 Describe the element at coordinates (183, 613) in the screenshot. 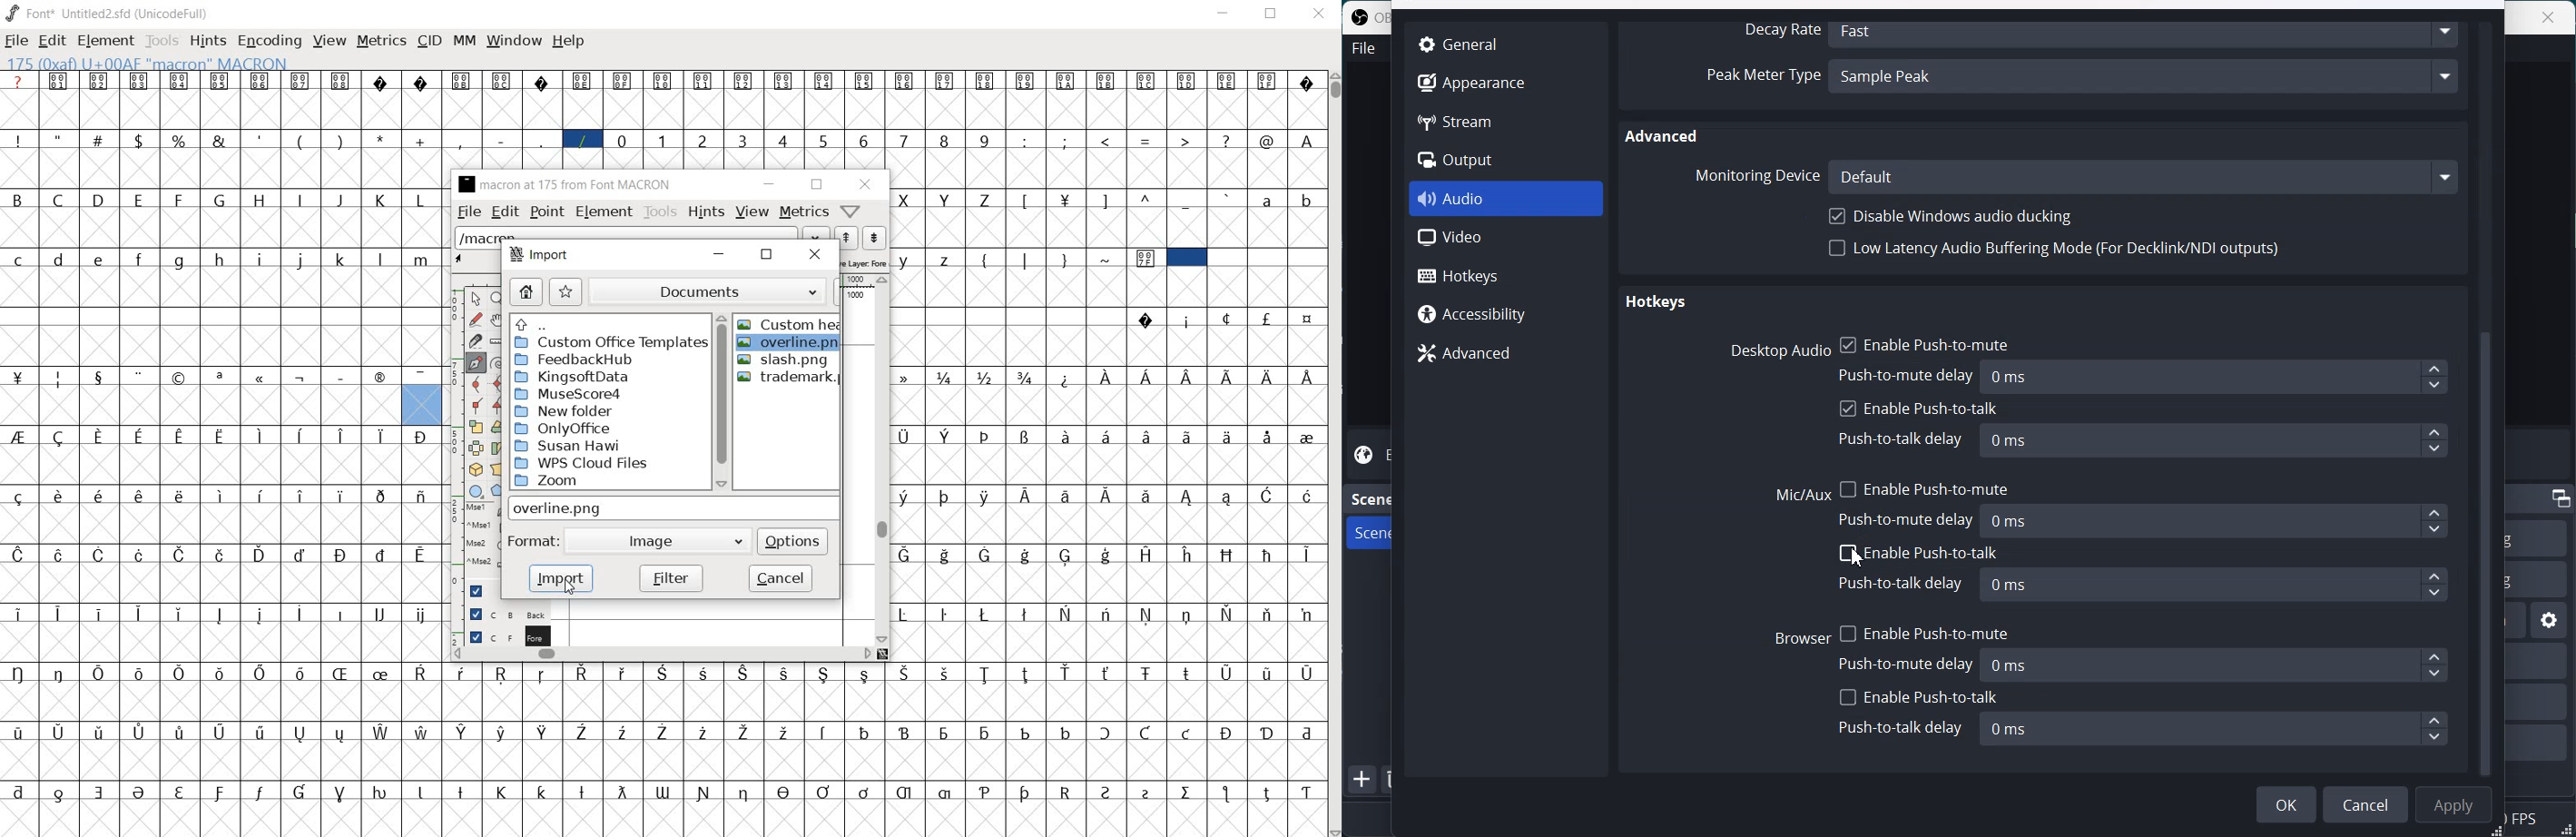

I see `Symbol` at that location.